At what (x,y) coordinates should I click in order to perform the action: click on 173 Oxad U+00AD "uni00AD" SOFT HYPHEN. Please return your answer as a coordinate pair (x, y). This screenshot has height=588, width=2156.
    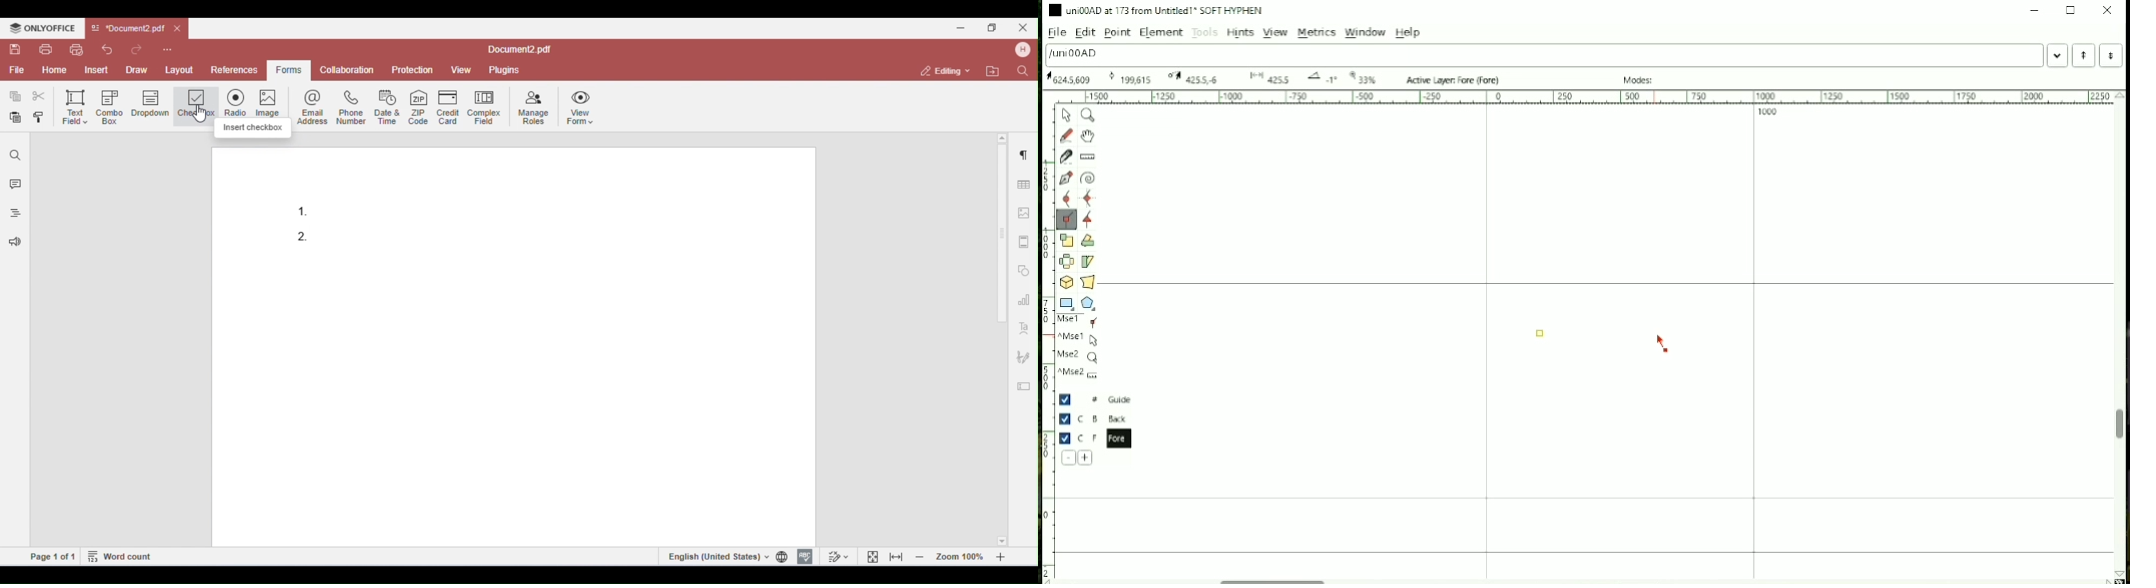
    Looking at the image, I should click on (1362, 77).